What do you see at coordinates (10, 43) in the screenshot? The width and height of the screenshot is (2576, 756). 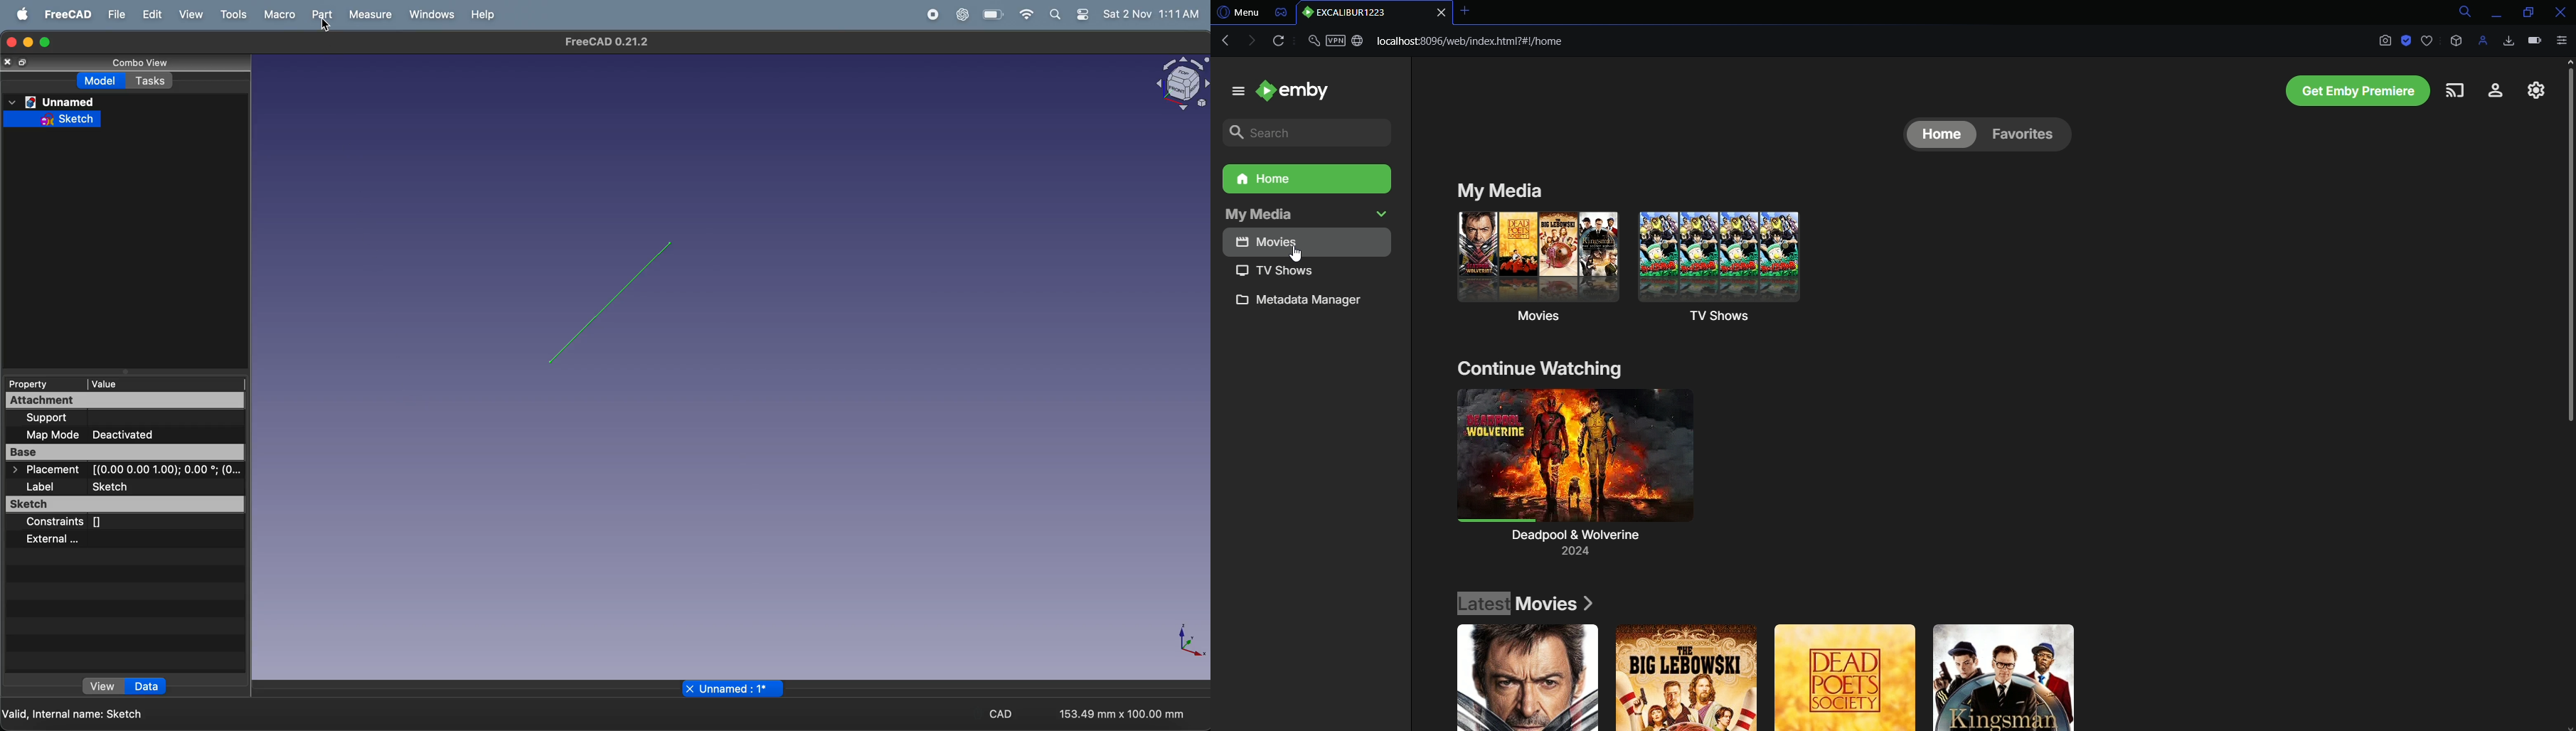 I see `closing window` at bounding box center [10, 43].